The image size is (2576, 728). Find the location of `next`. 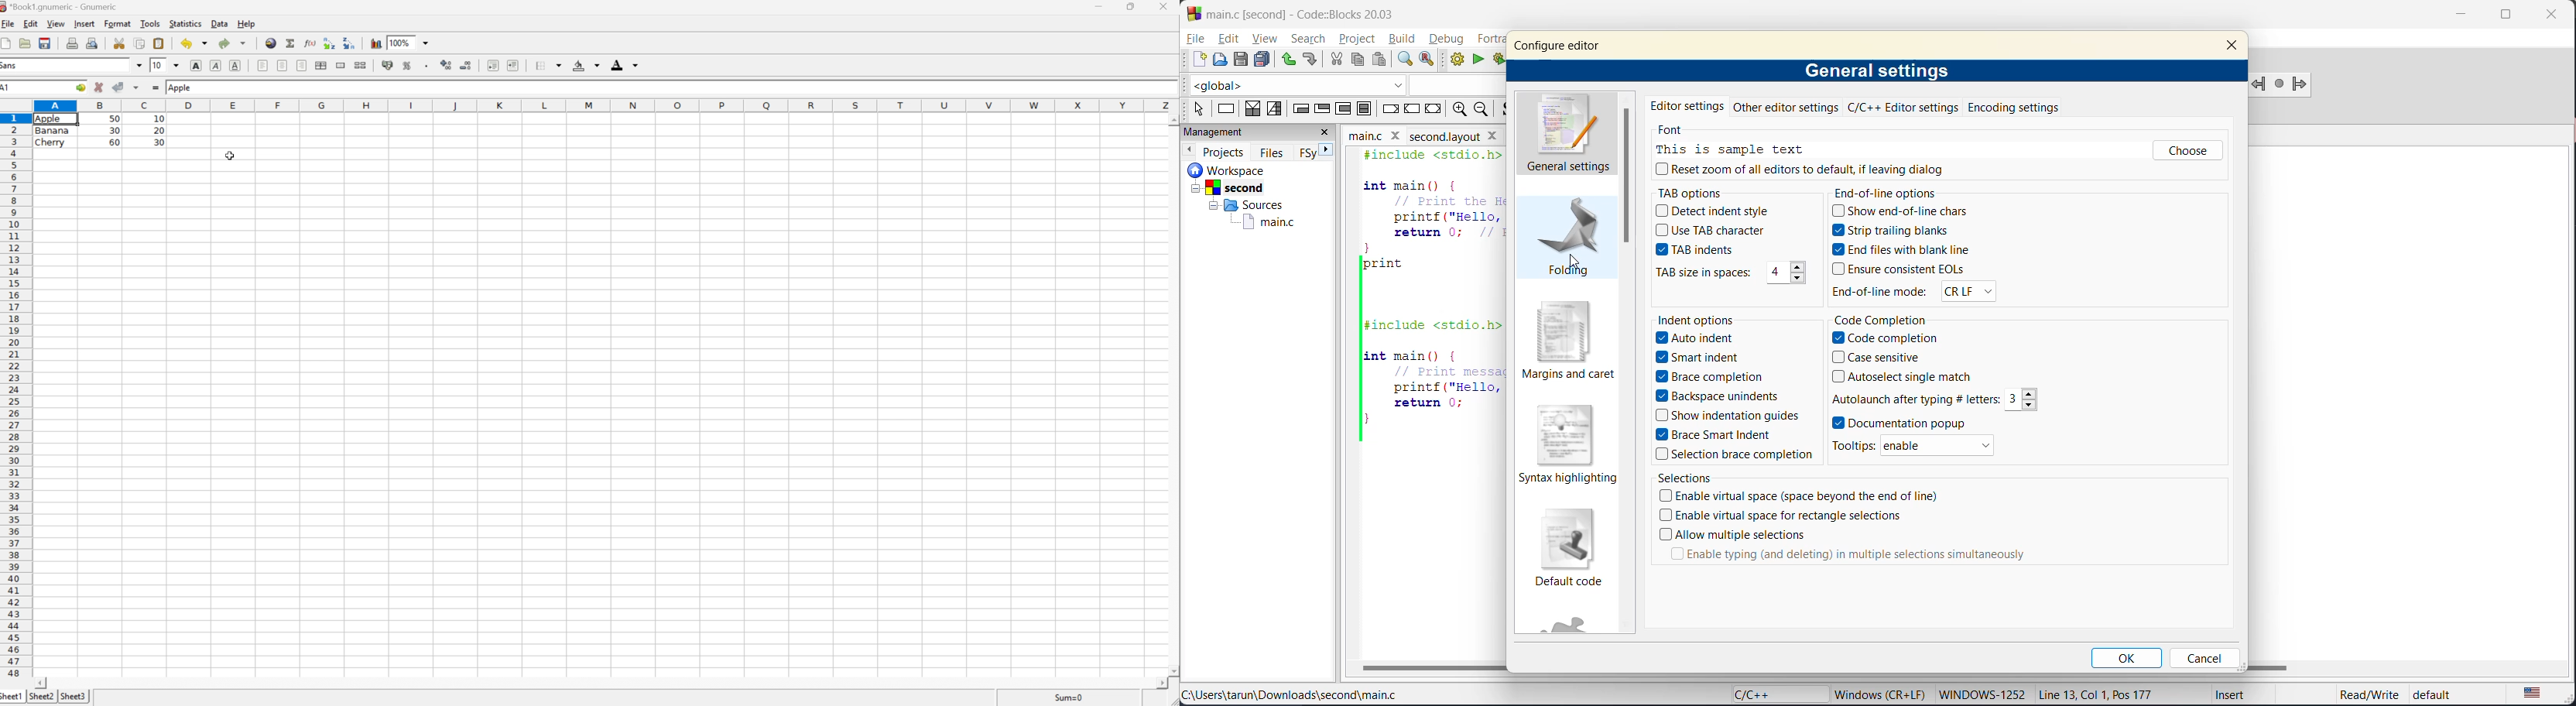

next is located at coordinates (1332, 152).